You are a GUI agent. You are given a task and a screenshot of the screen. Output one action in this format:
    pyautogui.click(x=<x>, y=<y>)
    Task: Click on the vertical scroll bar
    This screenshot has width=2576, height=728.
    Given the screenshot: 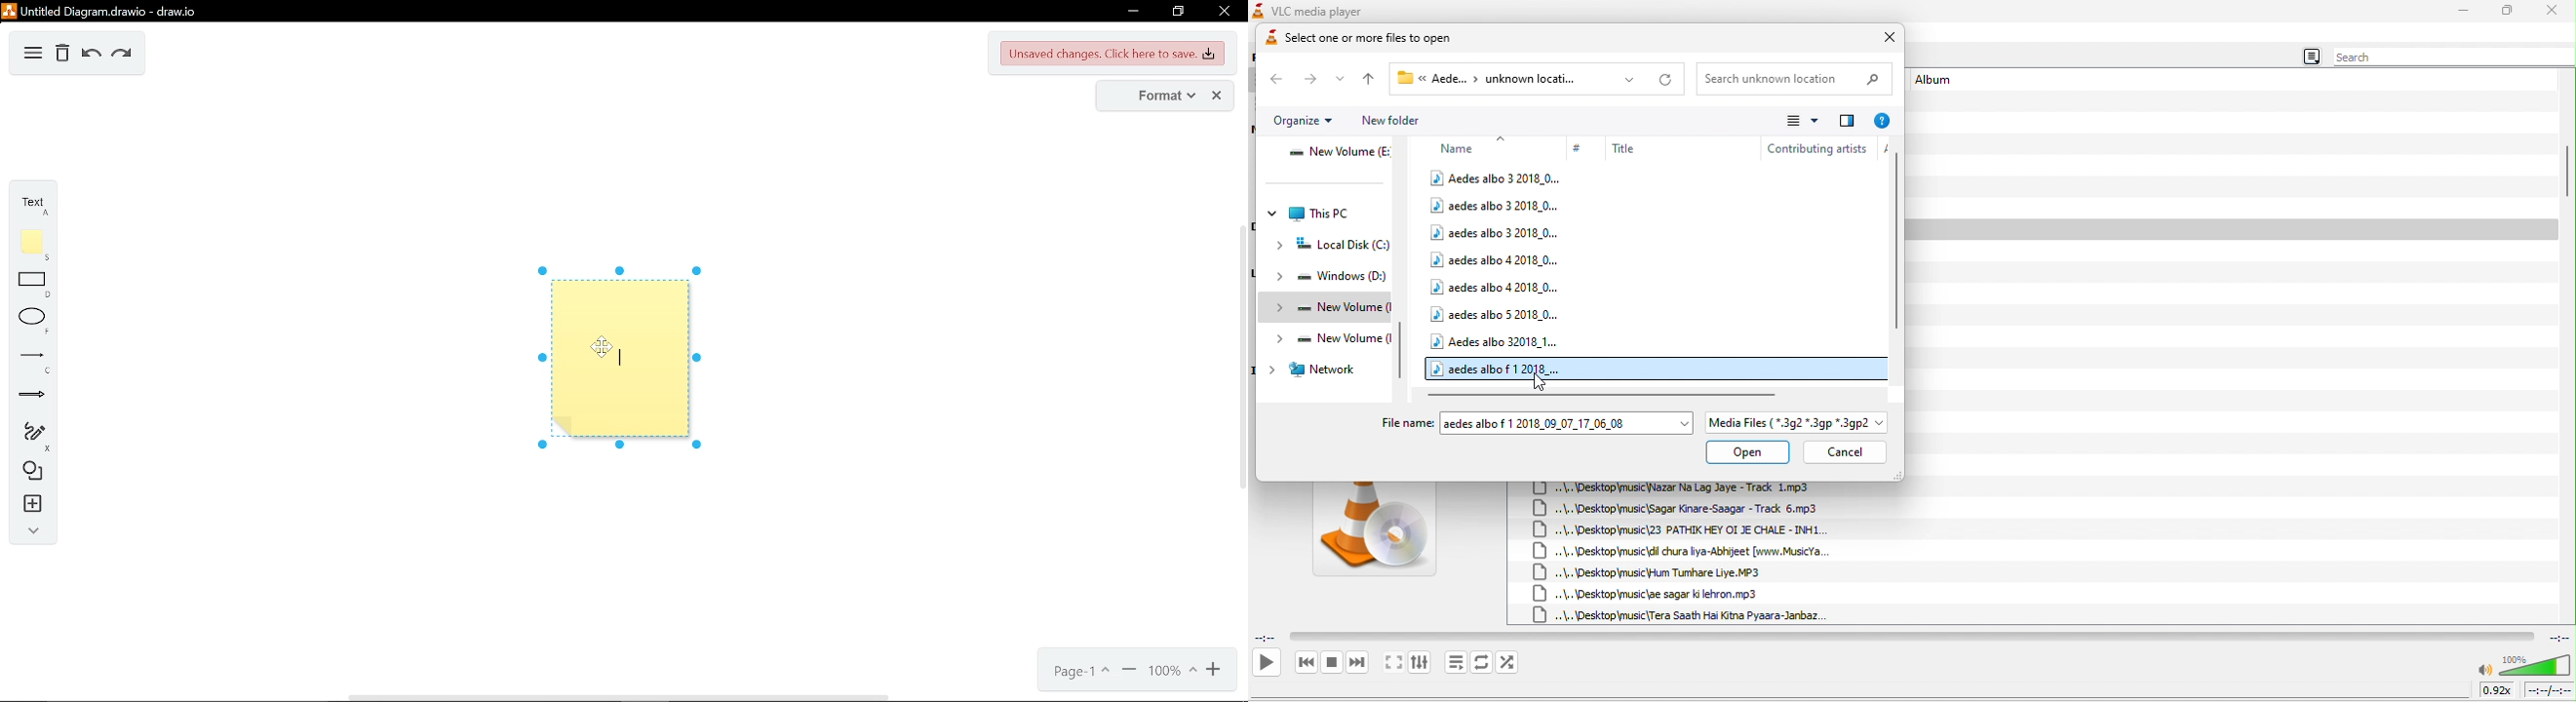 What is the action you would take?
    pyautogui.click(x=1405, y=354)
    